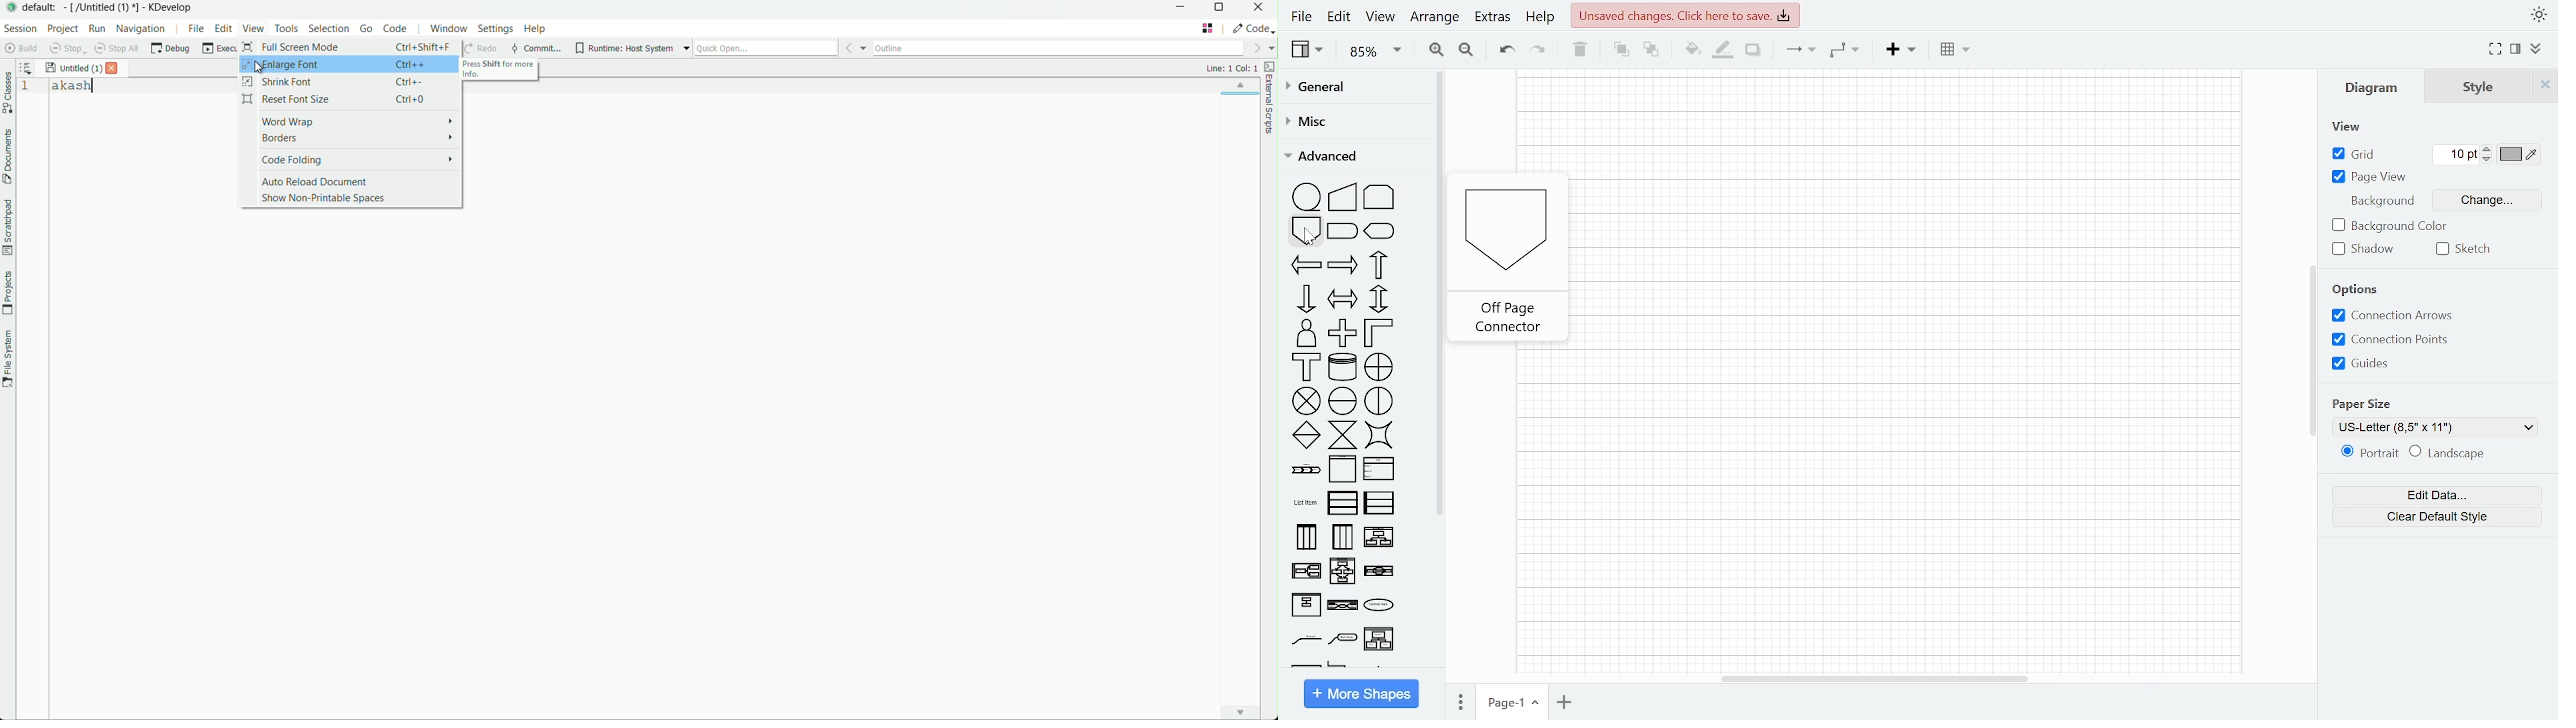  Describe the element at coordinates (1344, 298) in the screenshot. I see `double arrow ` at that location.